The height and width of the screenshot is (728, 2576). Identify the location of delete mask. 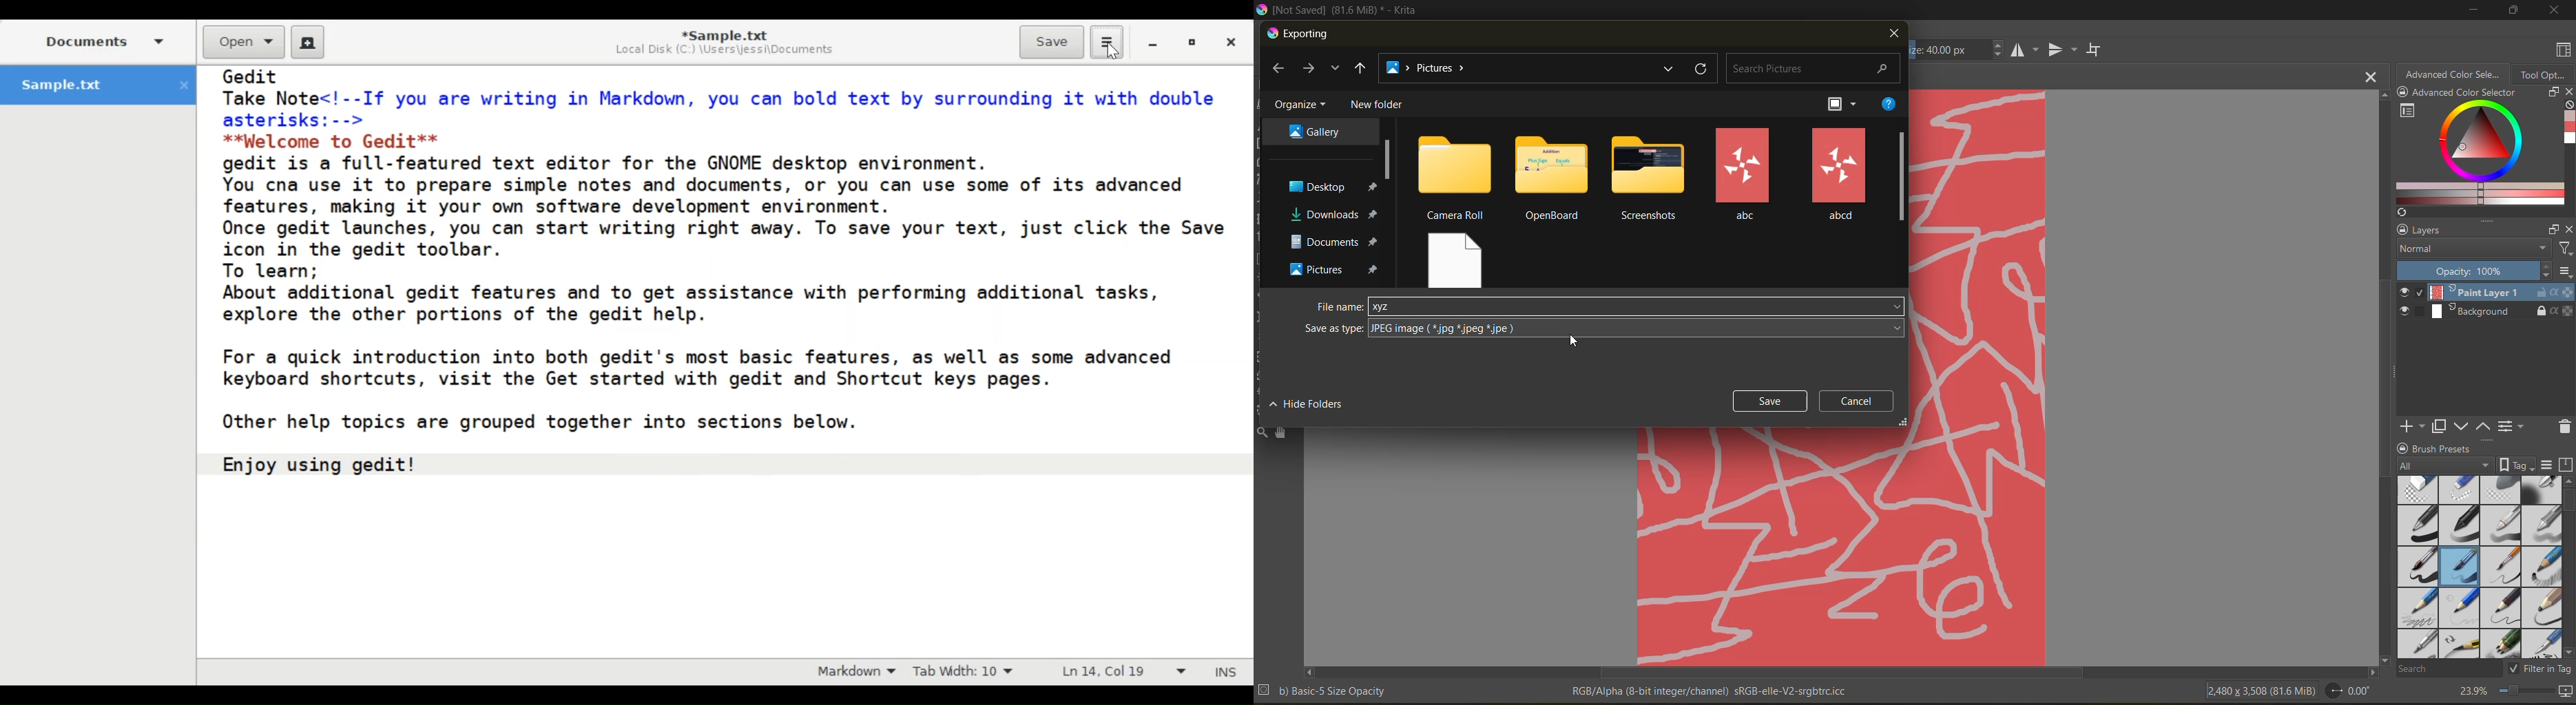
(2564, 429).